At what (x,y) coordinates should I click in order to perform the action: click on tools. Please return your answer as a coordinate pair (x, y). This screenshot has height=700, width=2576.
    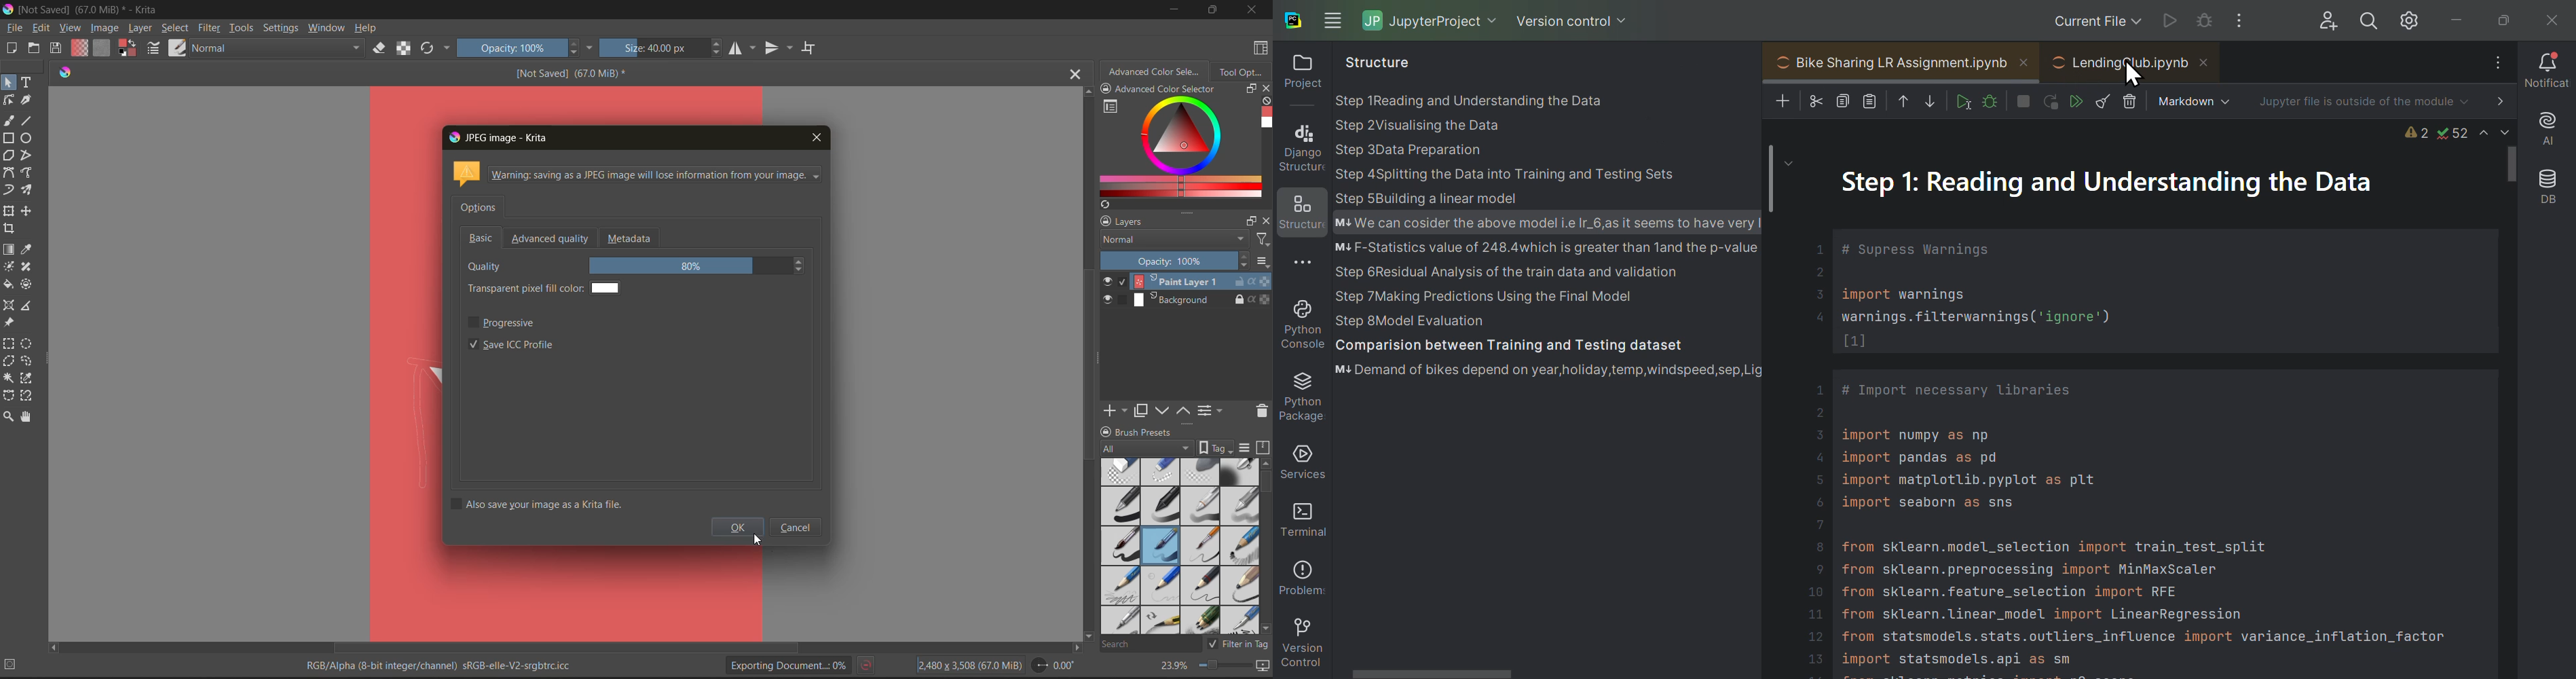
    Looking at the image, I should click on (8, 119).